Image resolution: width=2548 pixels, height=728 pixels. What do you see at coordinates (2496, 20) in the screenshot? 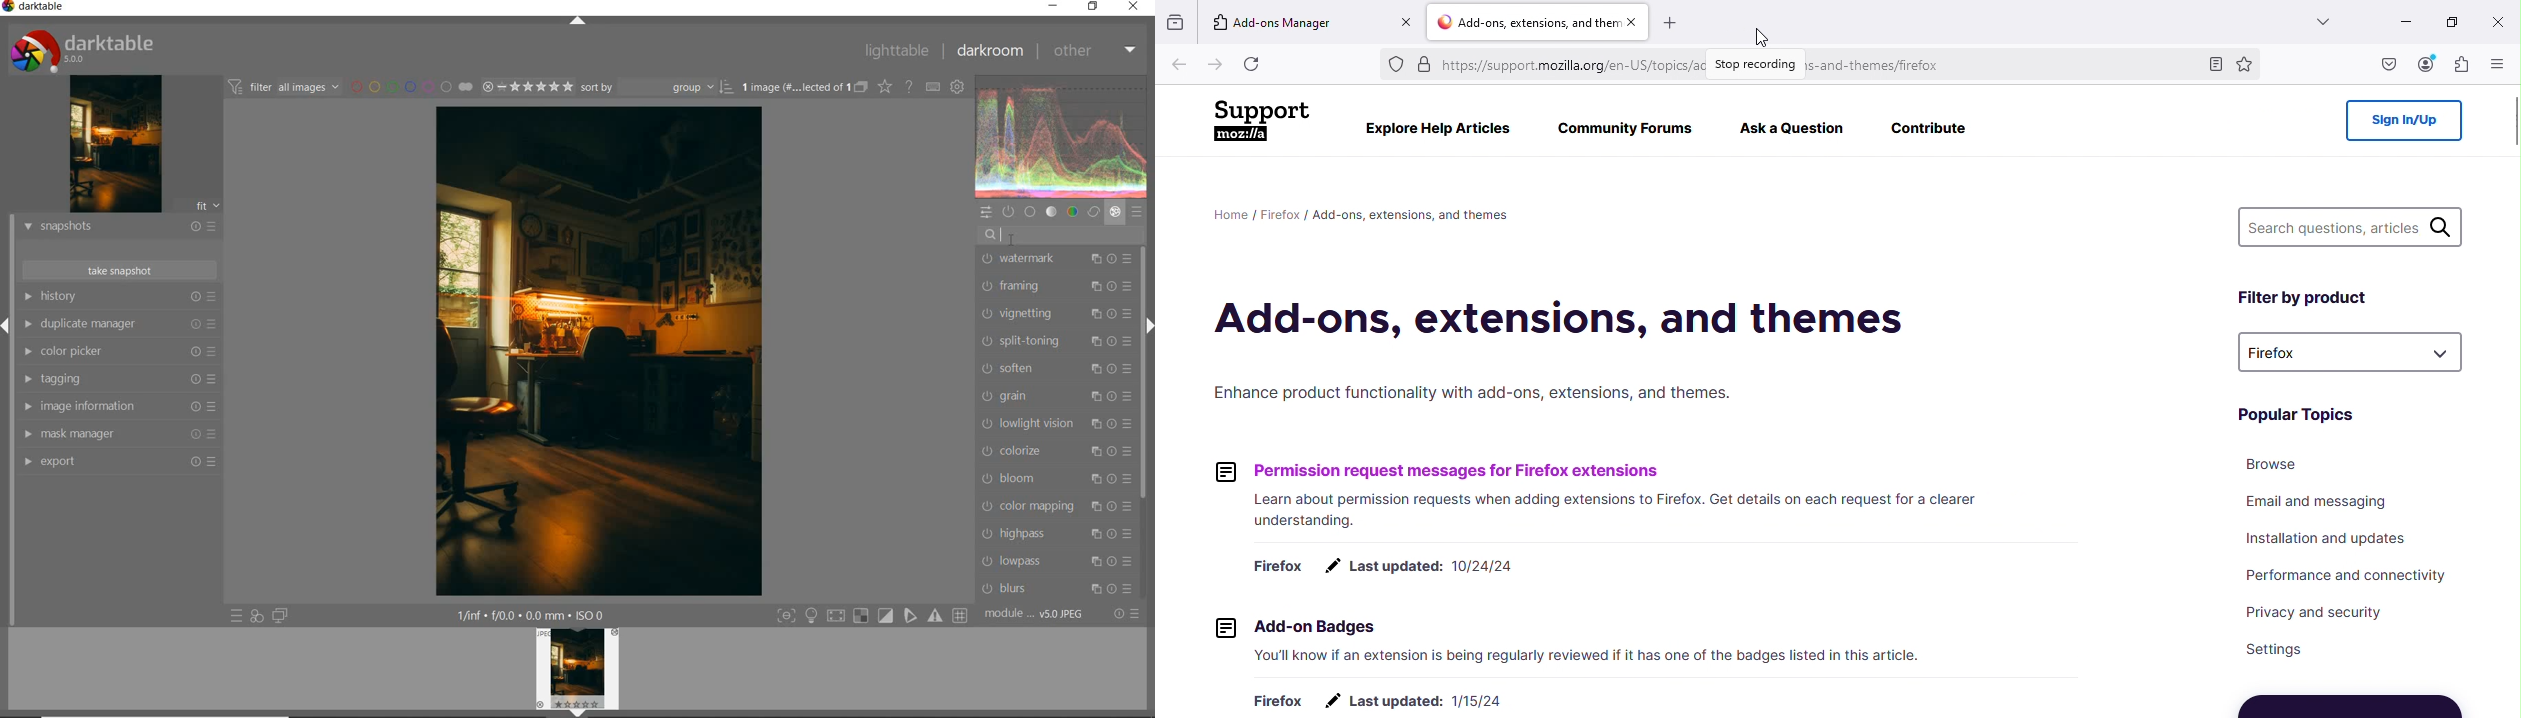
I see `Close` at bounding box center [2496, 20].